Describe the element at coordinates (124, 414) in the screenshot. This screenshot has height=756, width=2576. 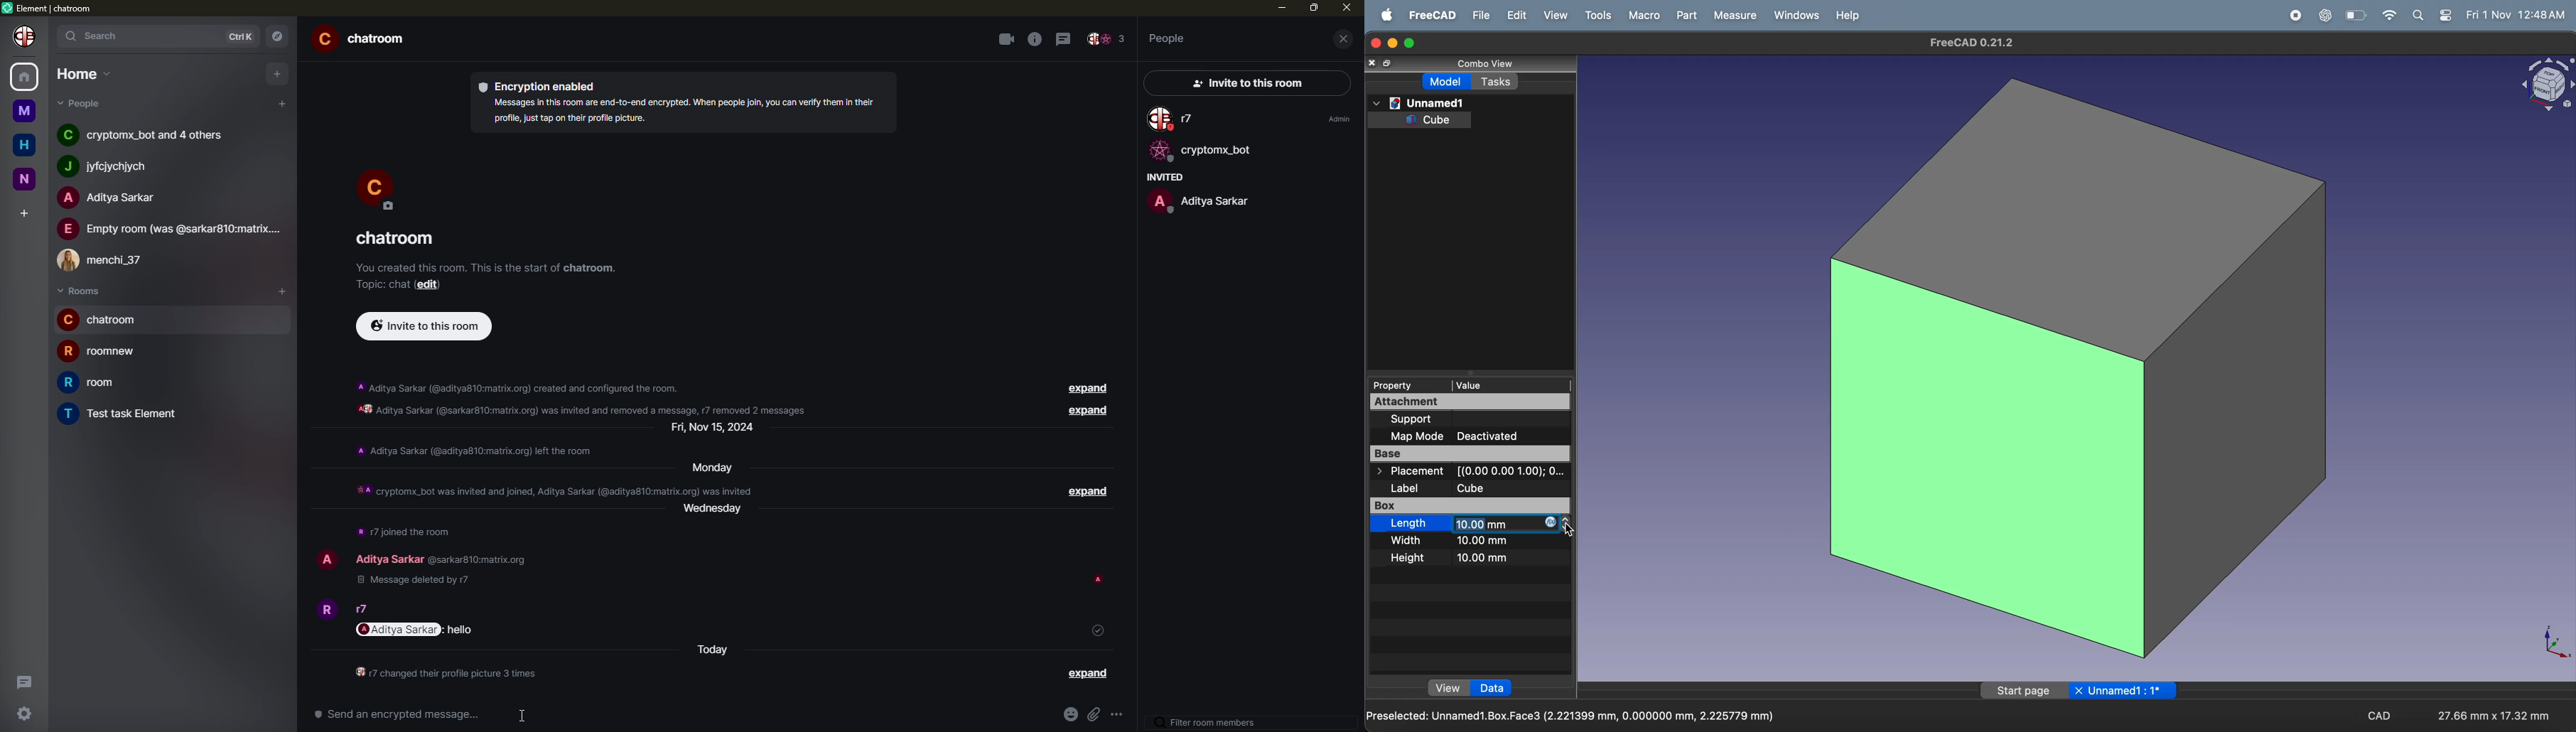
I see `room` at that location.